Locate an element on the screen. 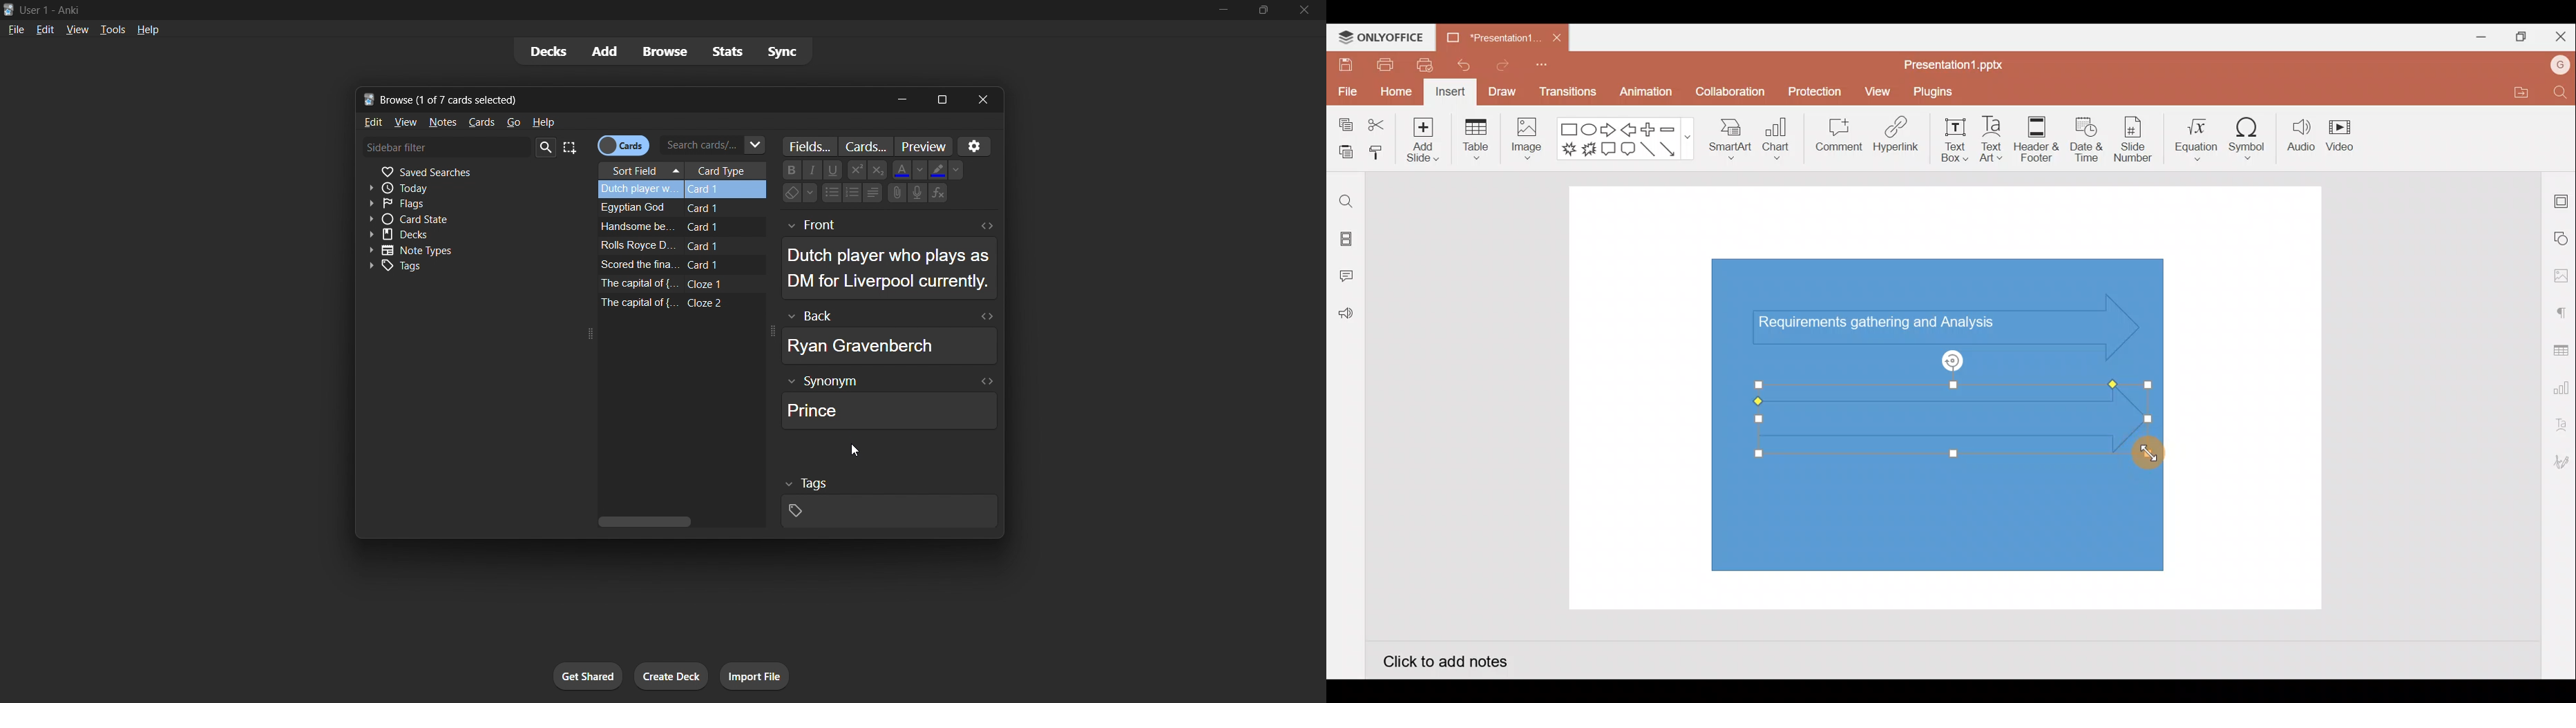 The image size is (2576, 728). Cursor on inserted right arrow is located at coordinates (2146, 458).